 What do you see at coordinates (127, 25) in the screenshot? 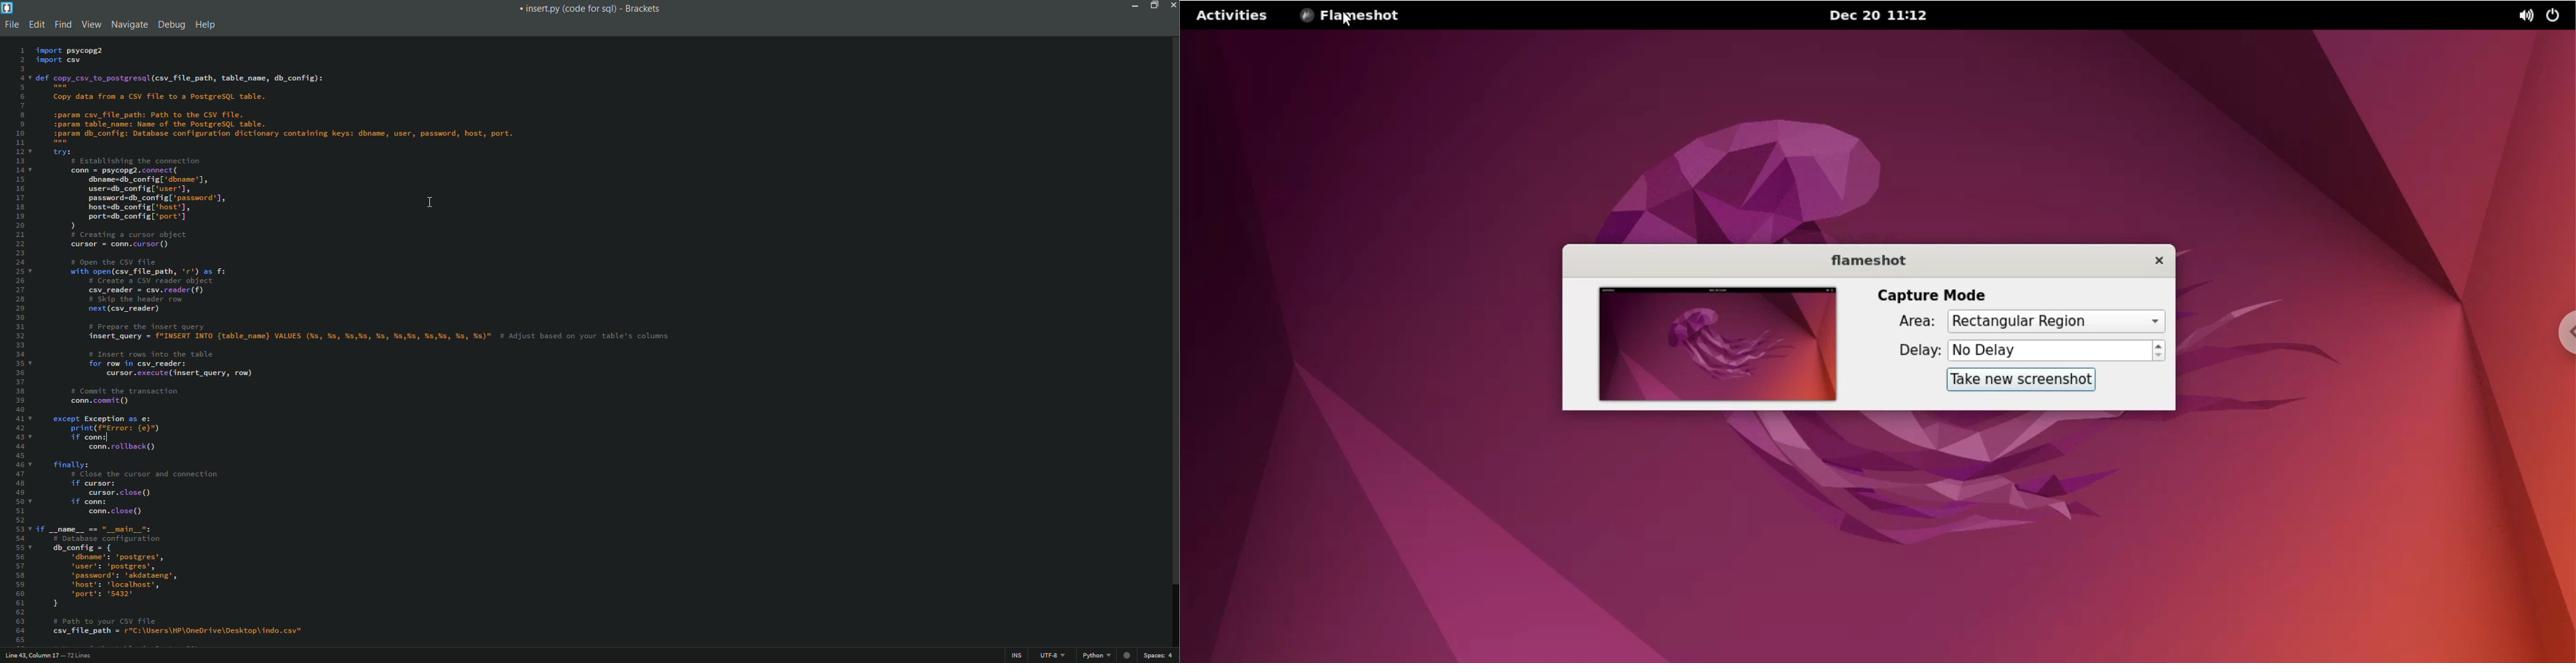
I see `navigate menu` at bounding box center [127, 25].